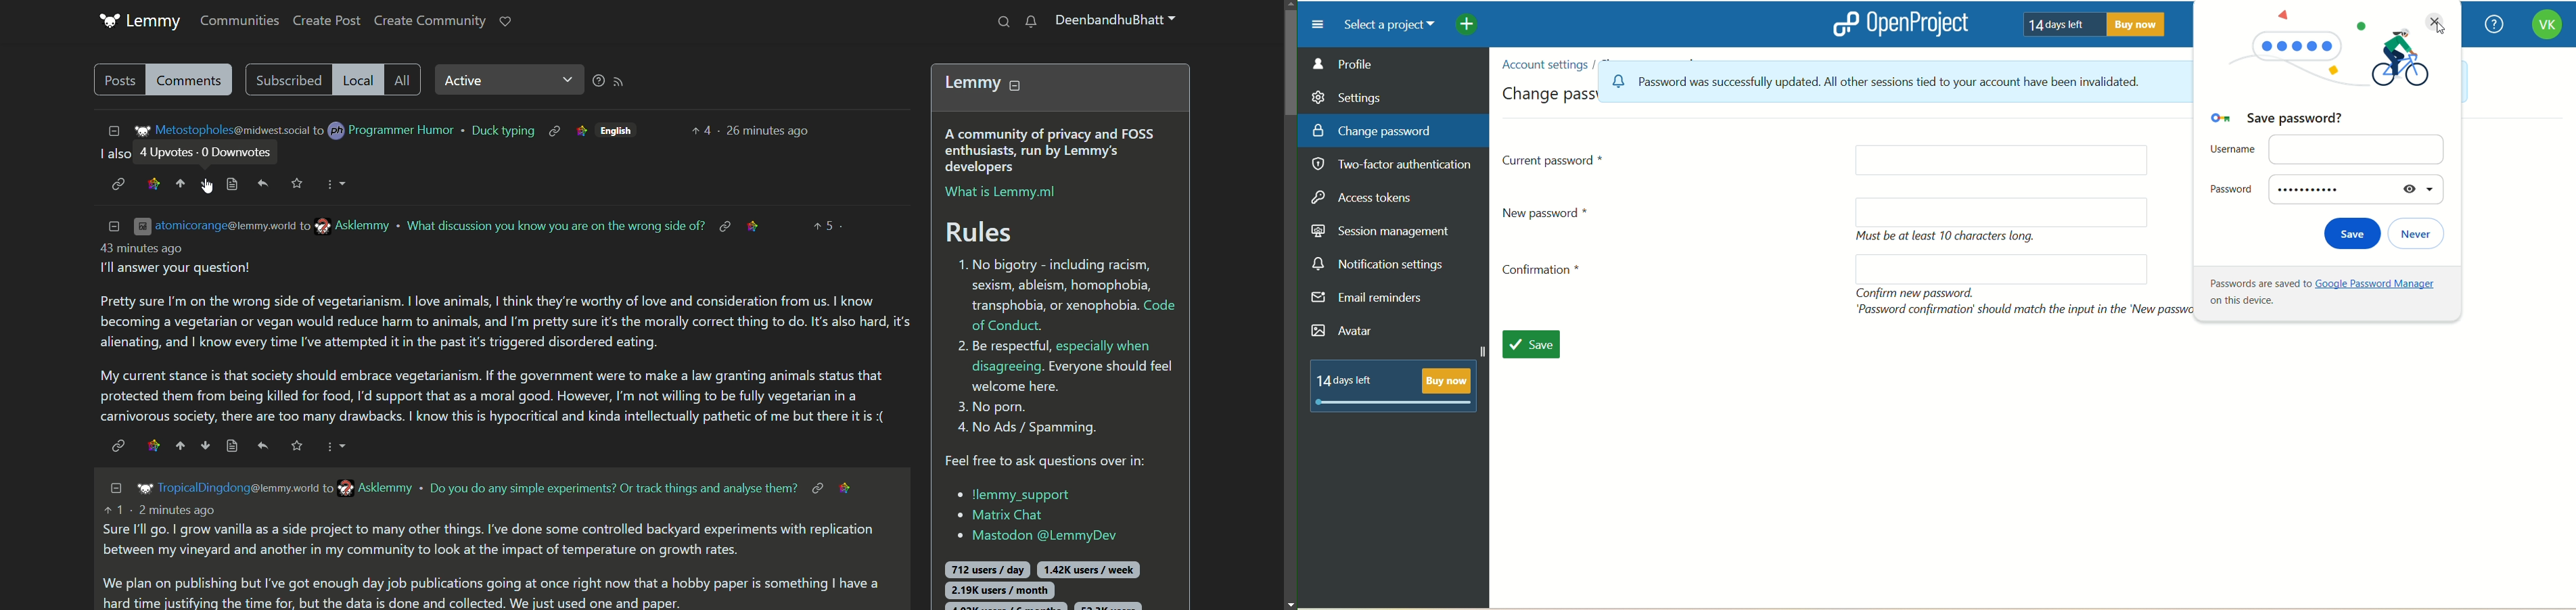 This screenshot has width=2576, height=616. Describe the element at coordinates (1530, 342) in the screenshot. I see `save` at that location.